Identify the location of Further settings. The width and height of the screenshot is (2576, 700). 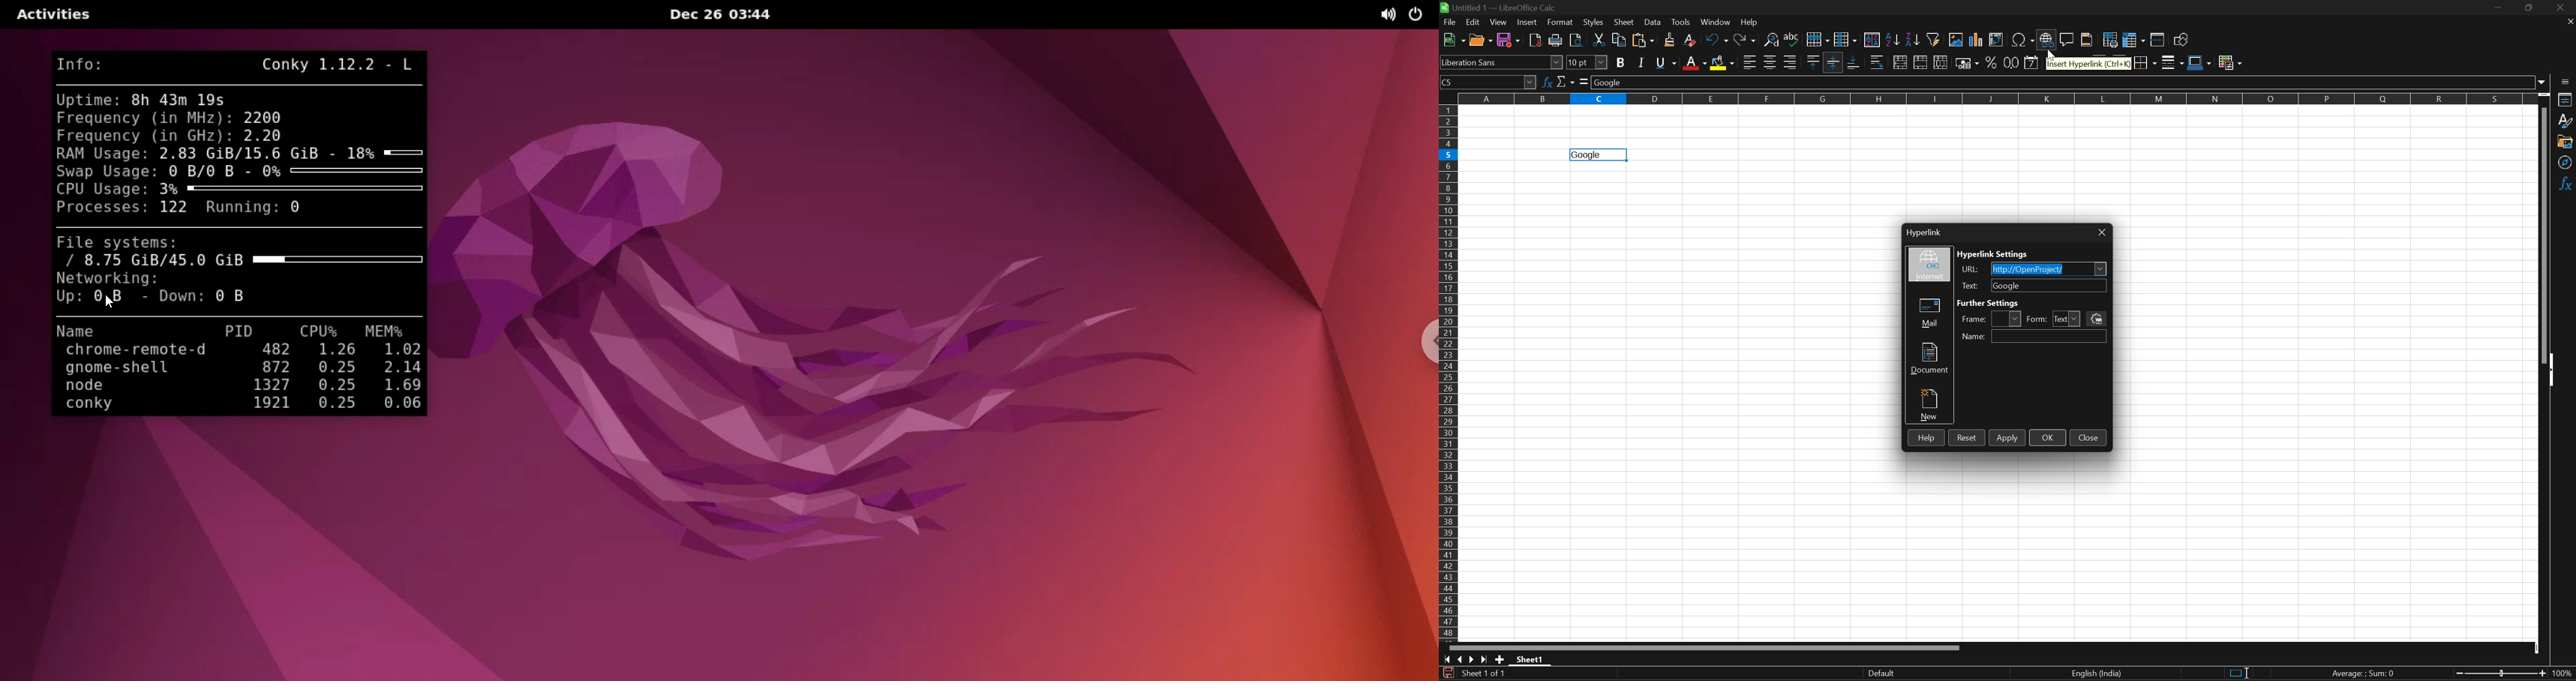
(1988, 302).